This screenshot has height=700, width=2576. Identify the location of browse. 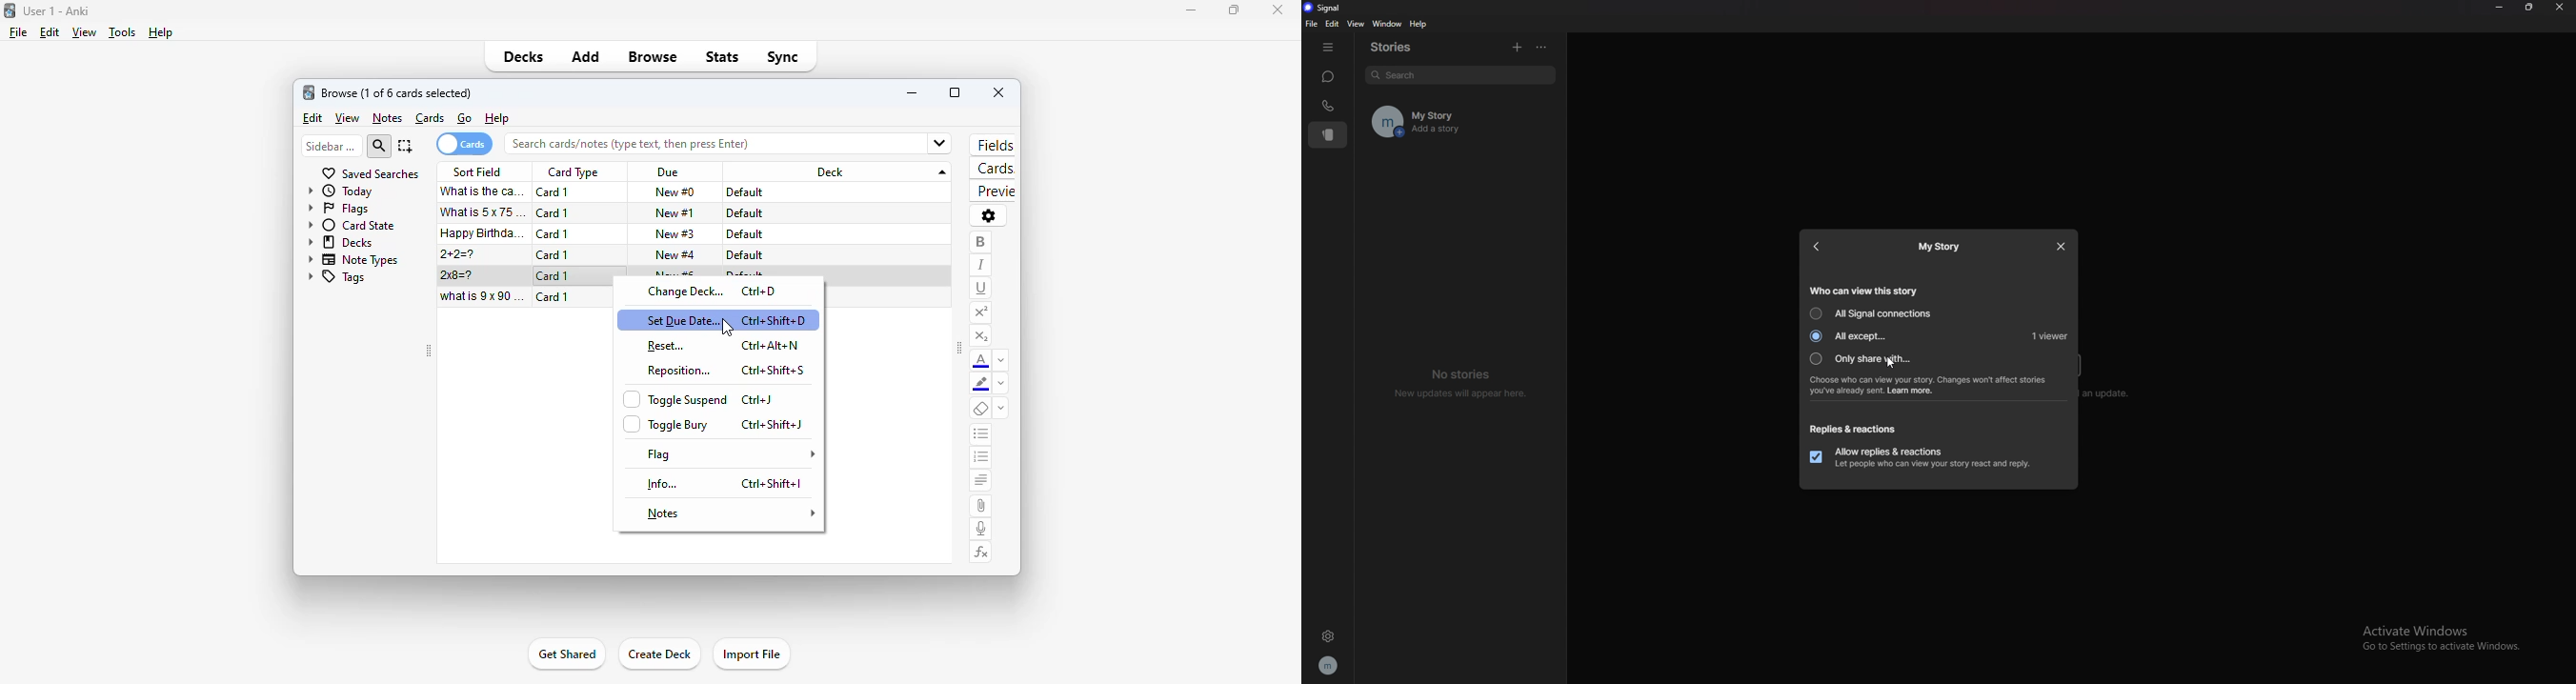
(654, 58).